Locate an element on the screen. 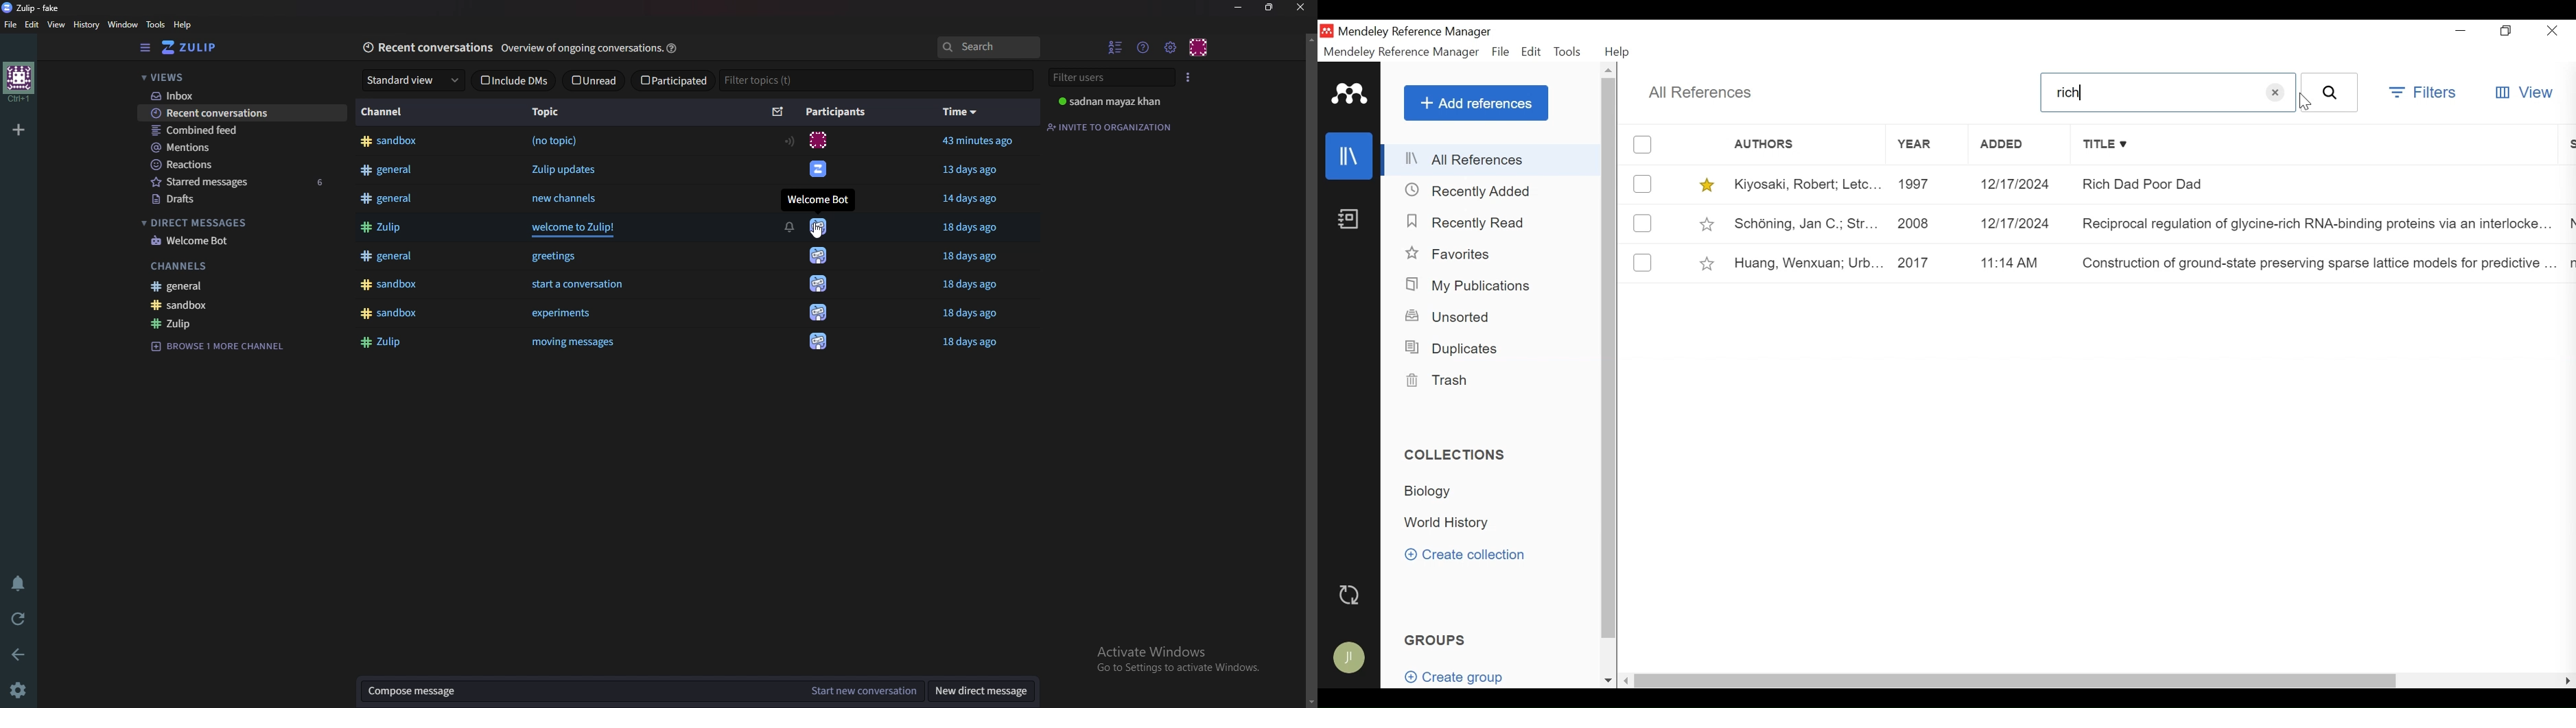 This screenshot has height=728, width=2576. Participated is located at coordinates (672, 81).